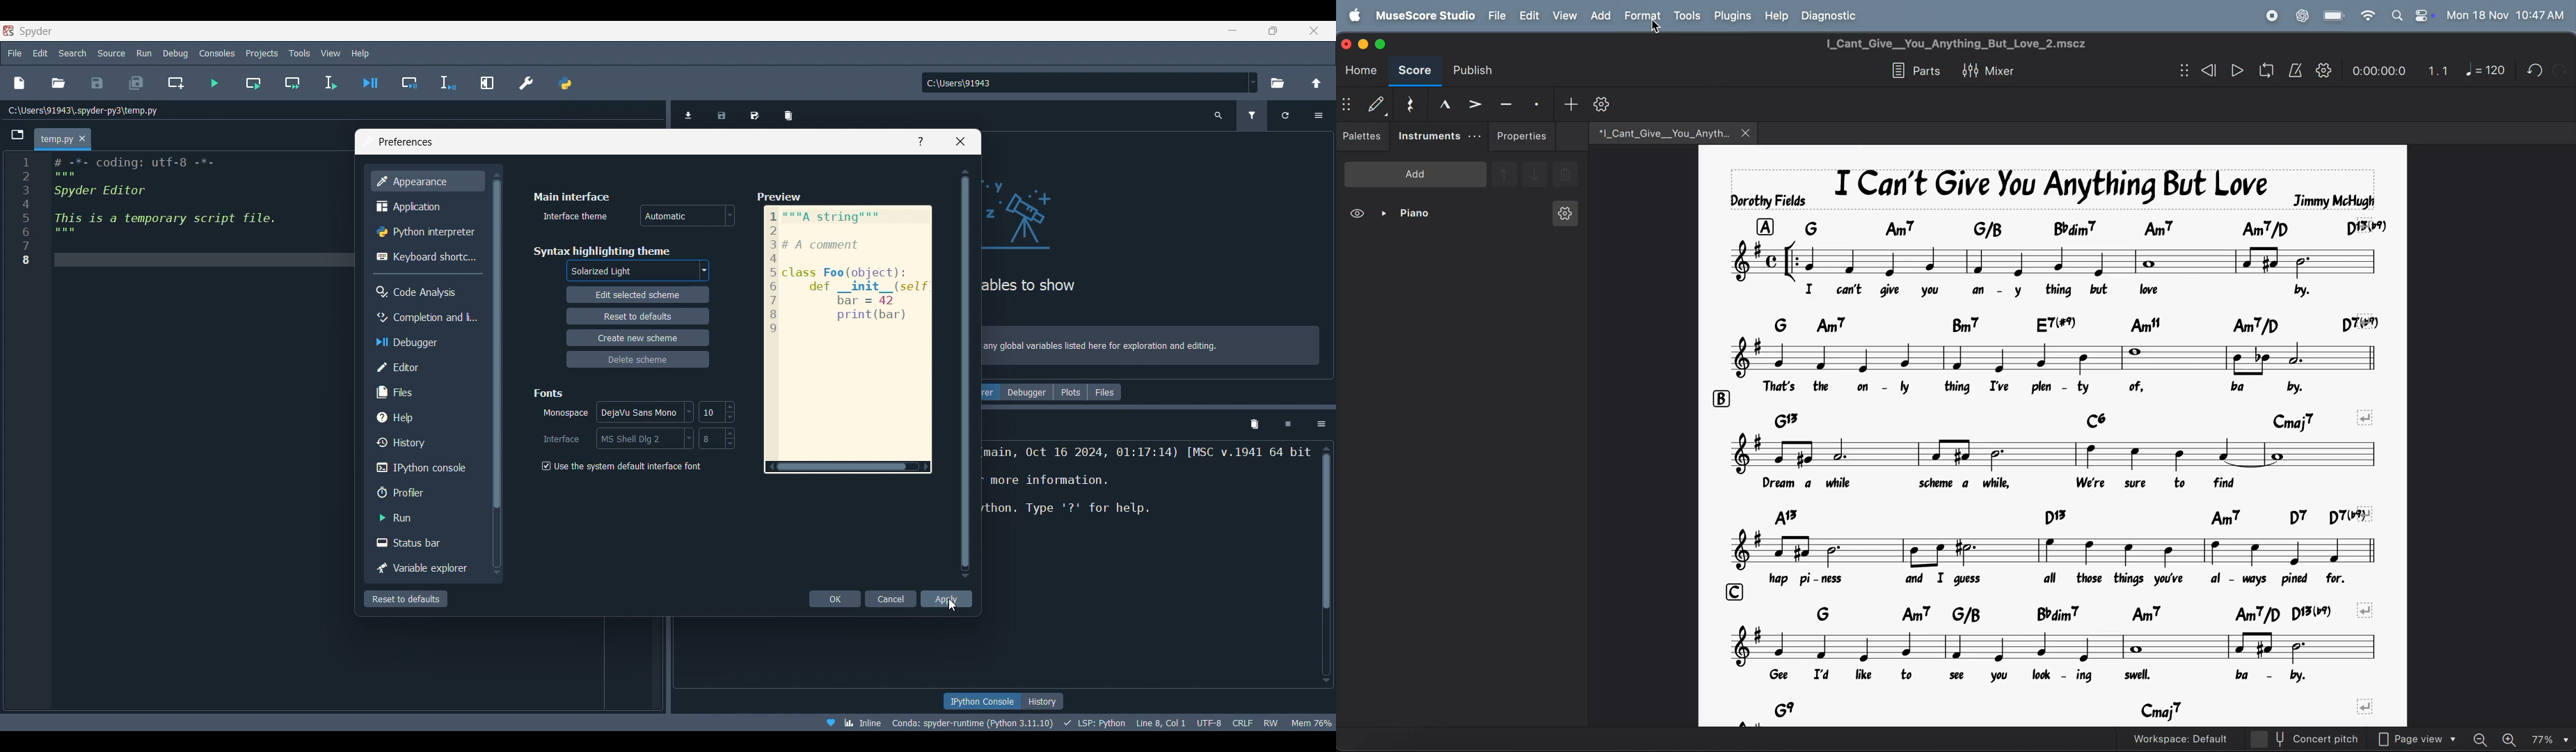  I want to click on Python interpreter, so click(427, 231).